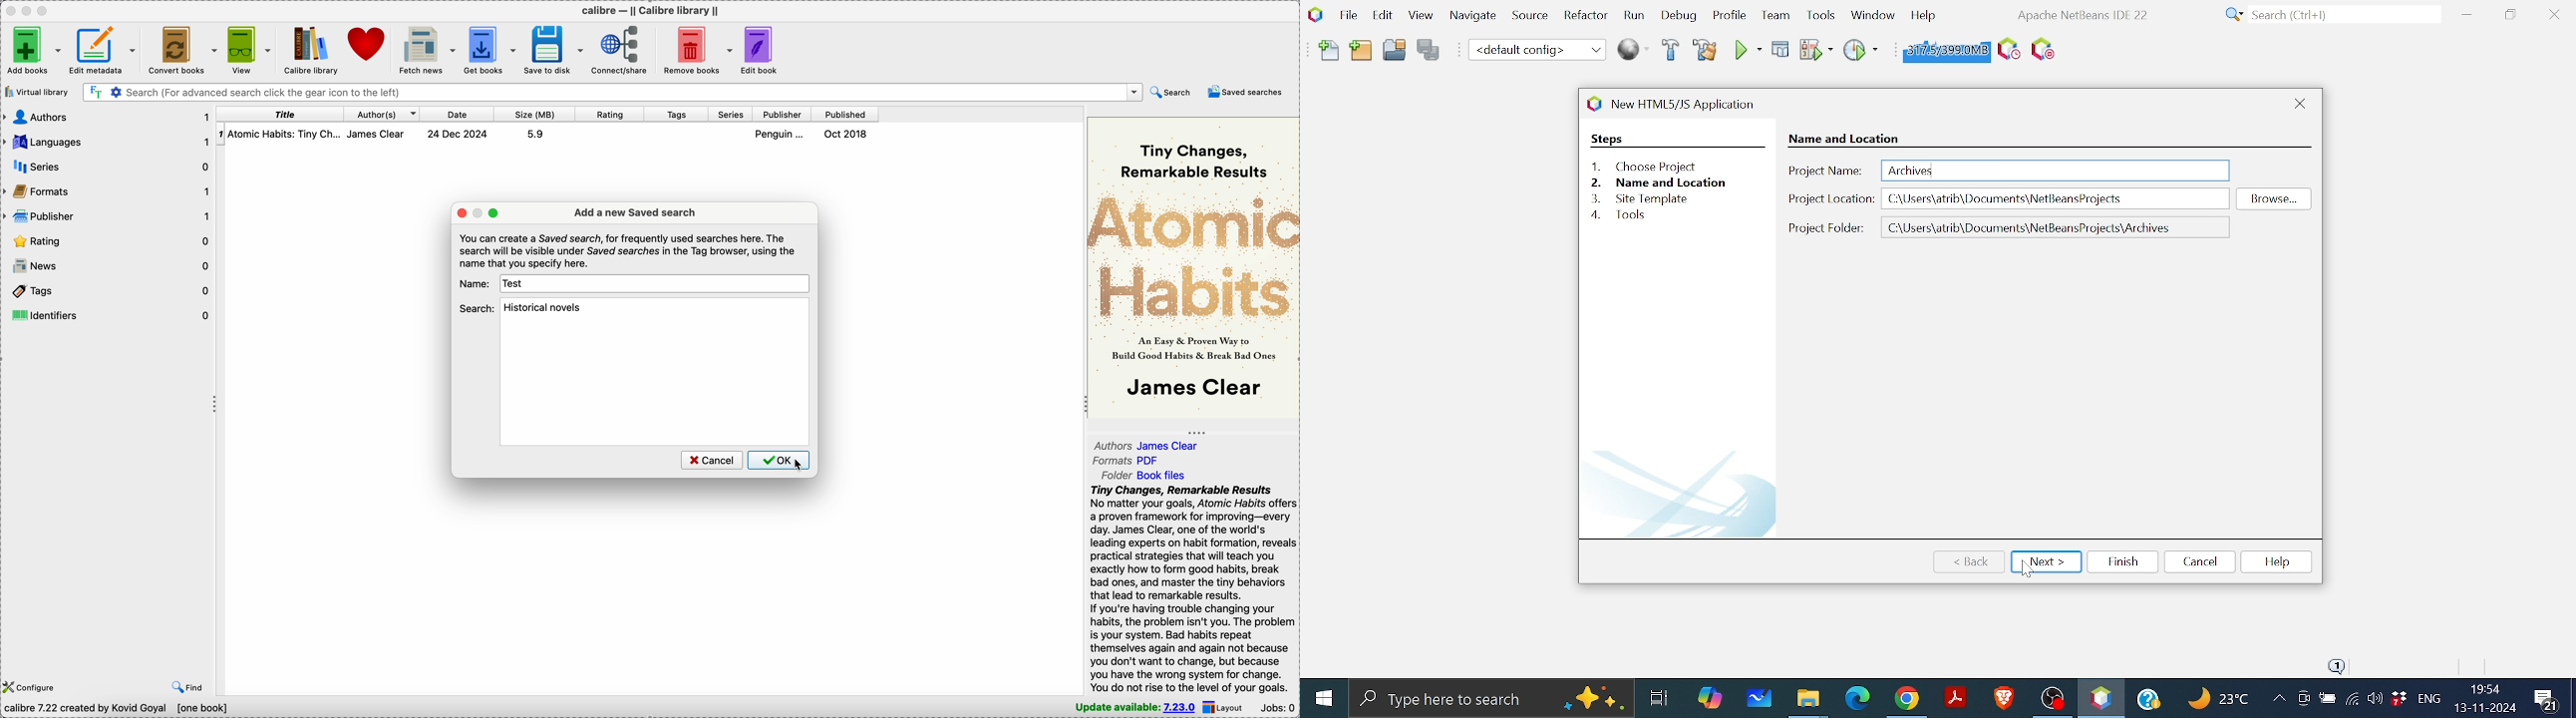 This screenshot has width=2576, height=728. Describe the element at coordinates (477, 308) in the screenshot. I see `search` at that location.